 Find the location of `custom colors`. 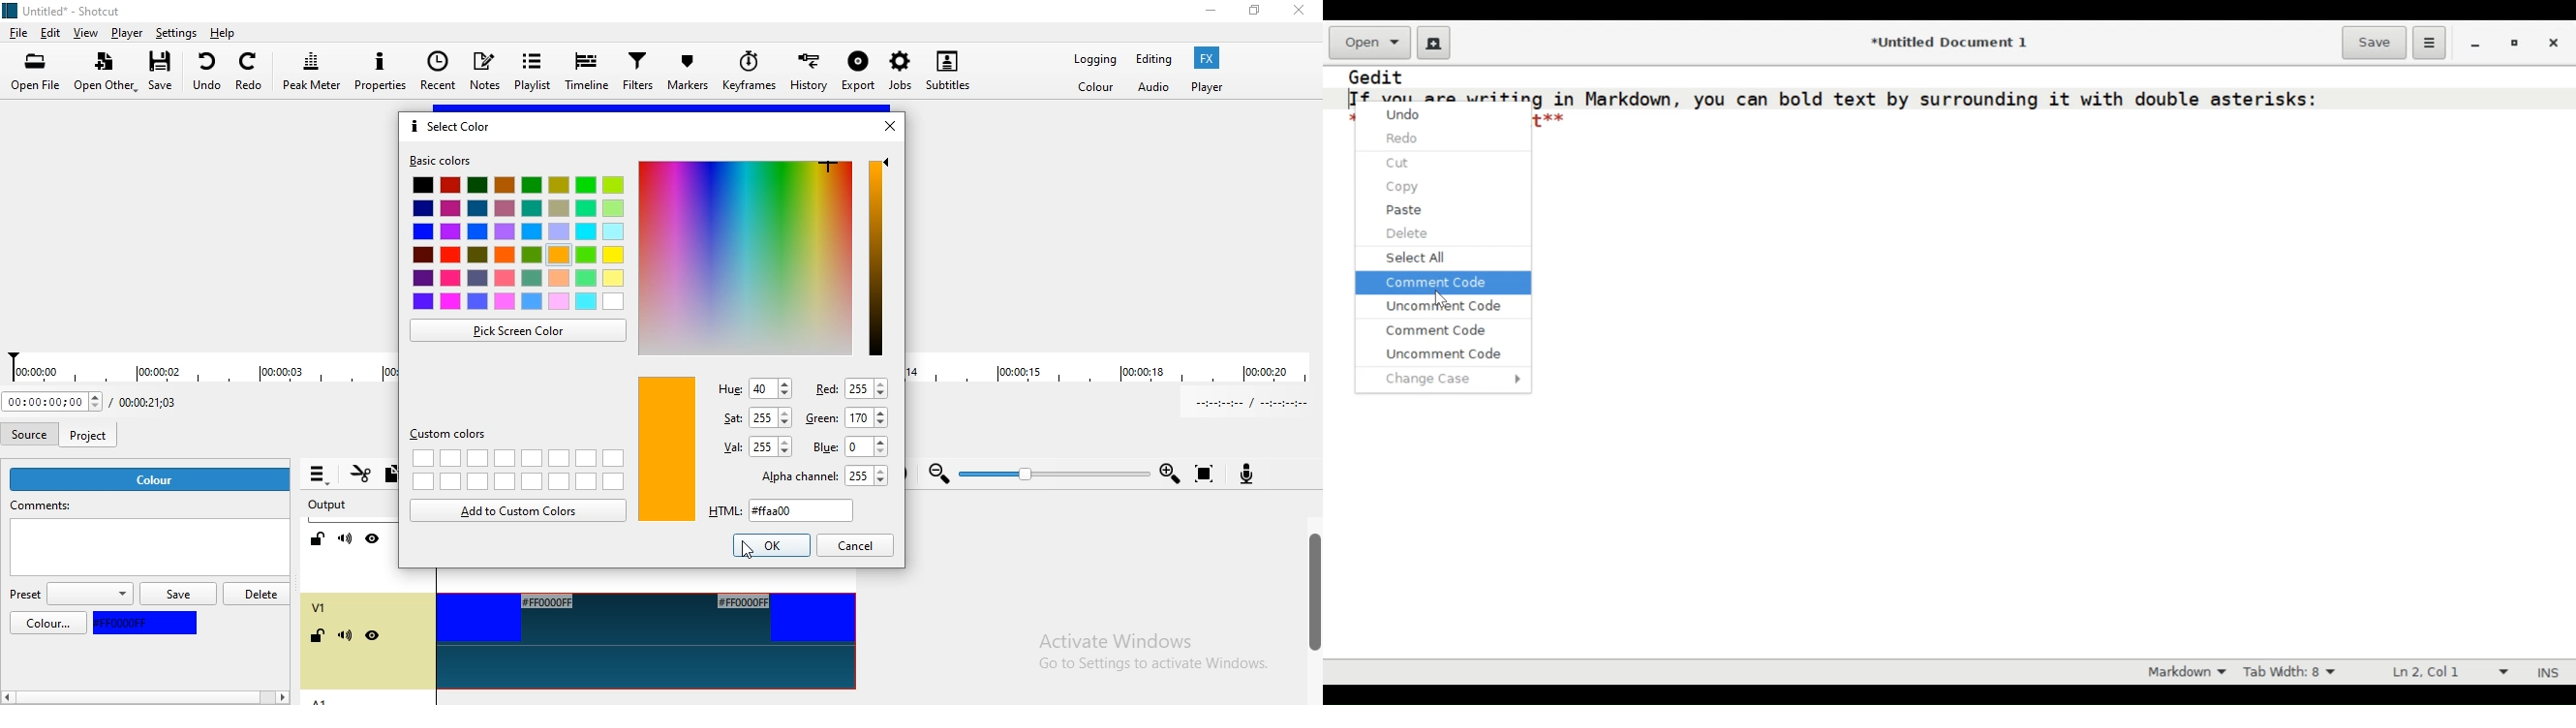

custom colors is located at coordinates (456, 435).